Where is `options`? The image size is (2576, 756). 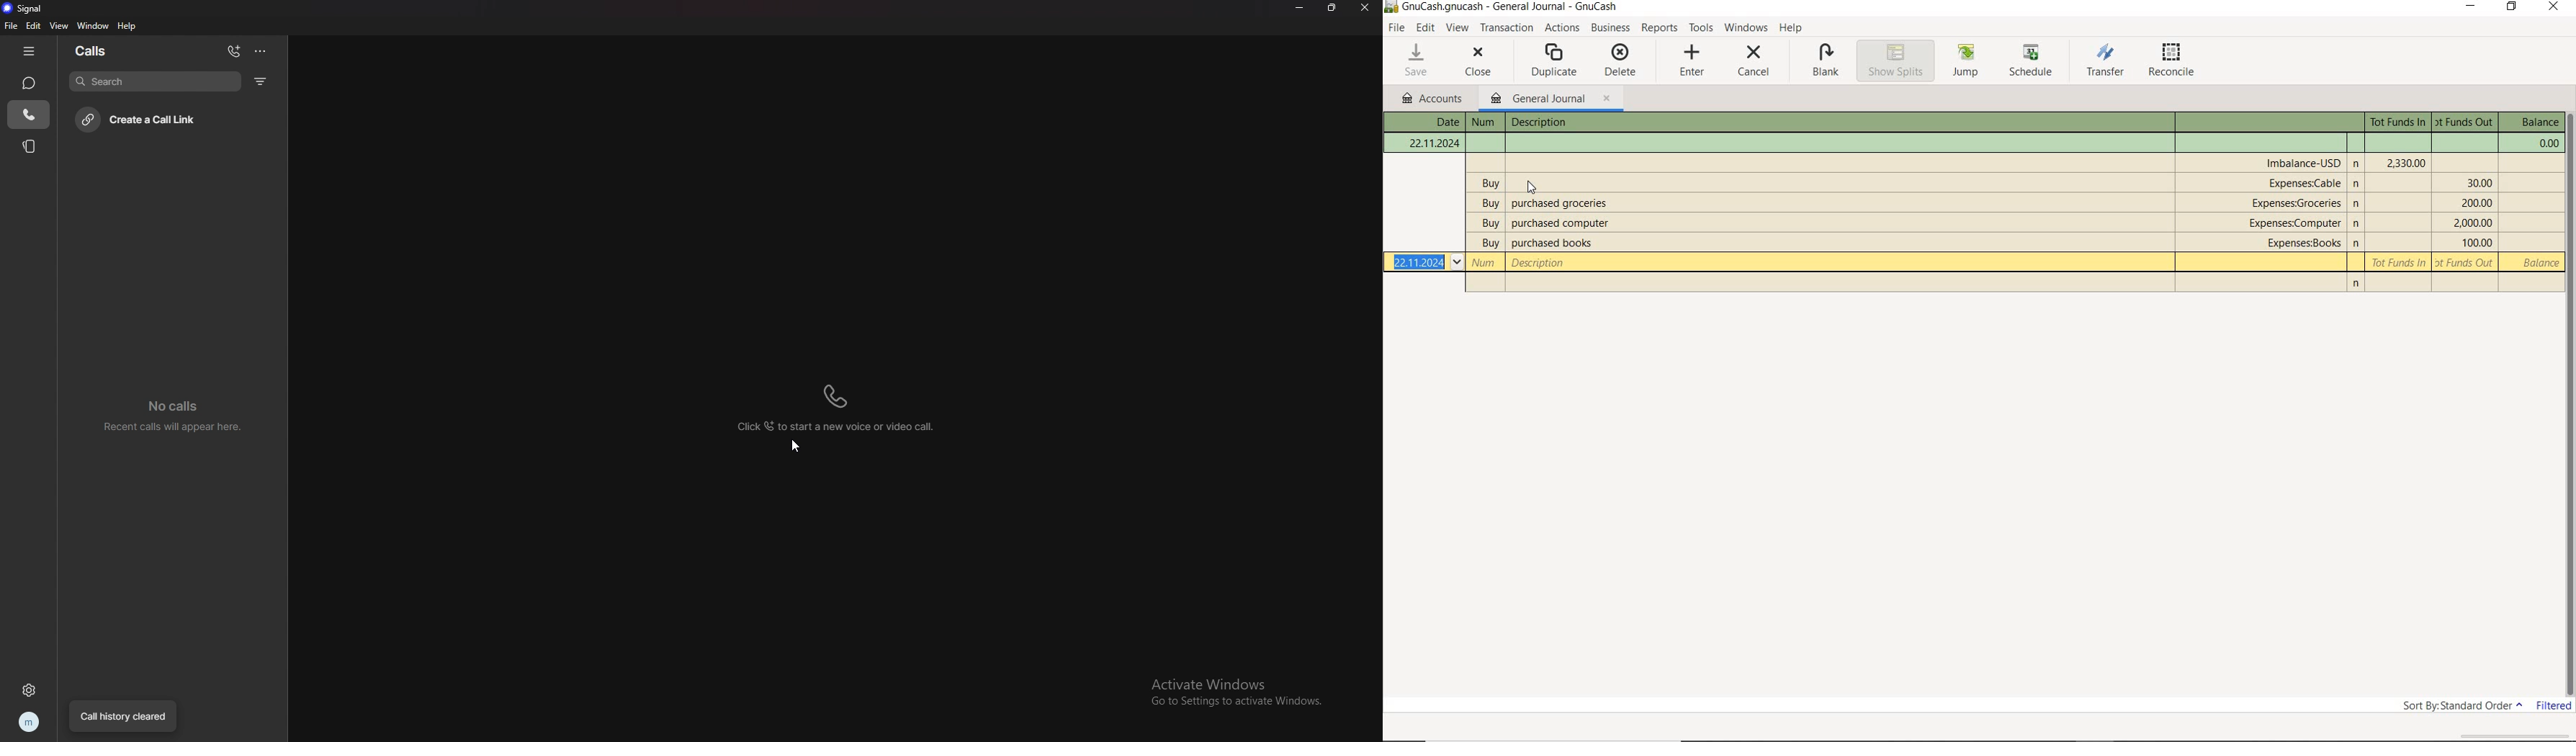 options is located at coordinates (265, 49).